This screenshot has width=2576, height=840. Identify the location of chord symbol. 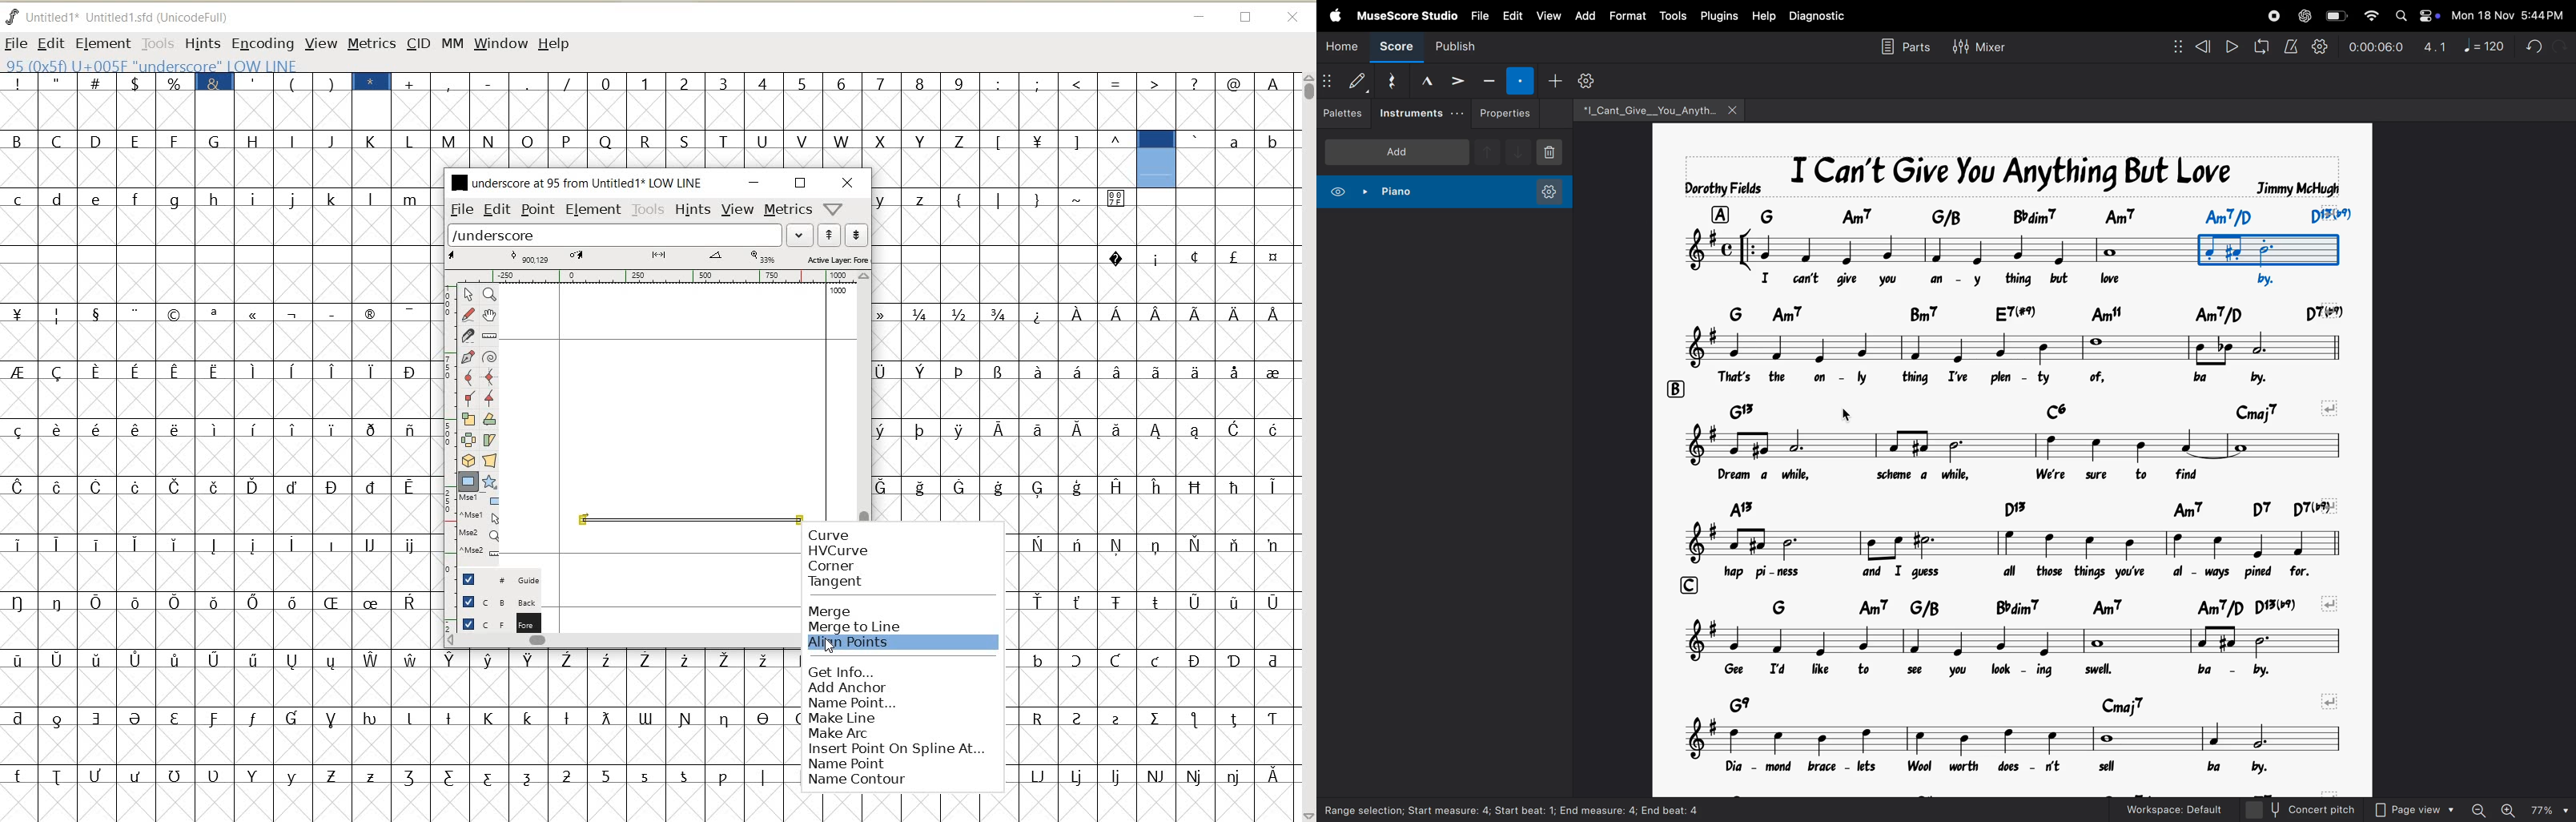
(2028, 506).